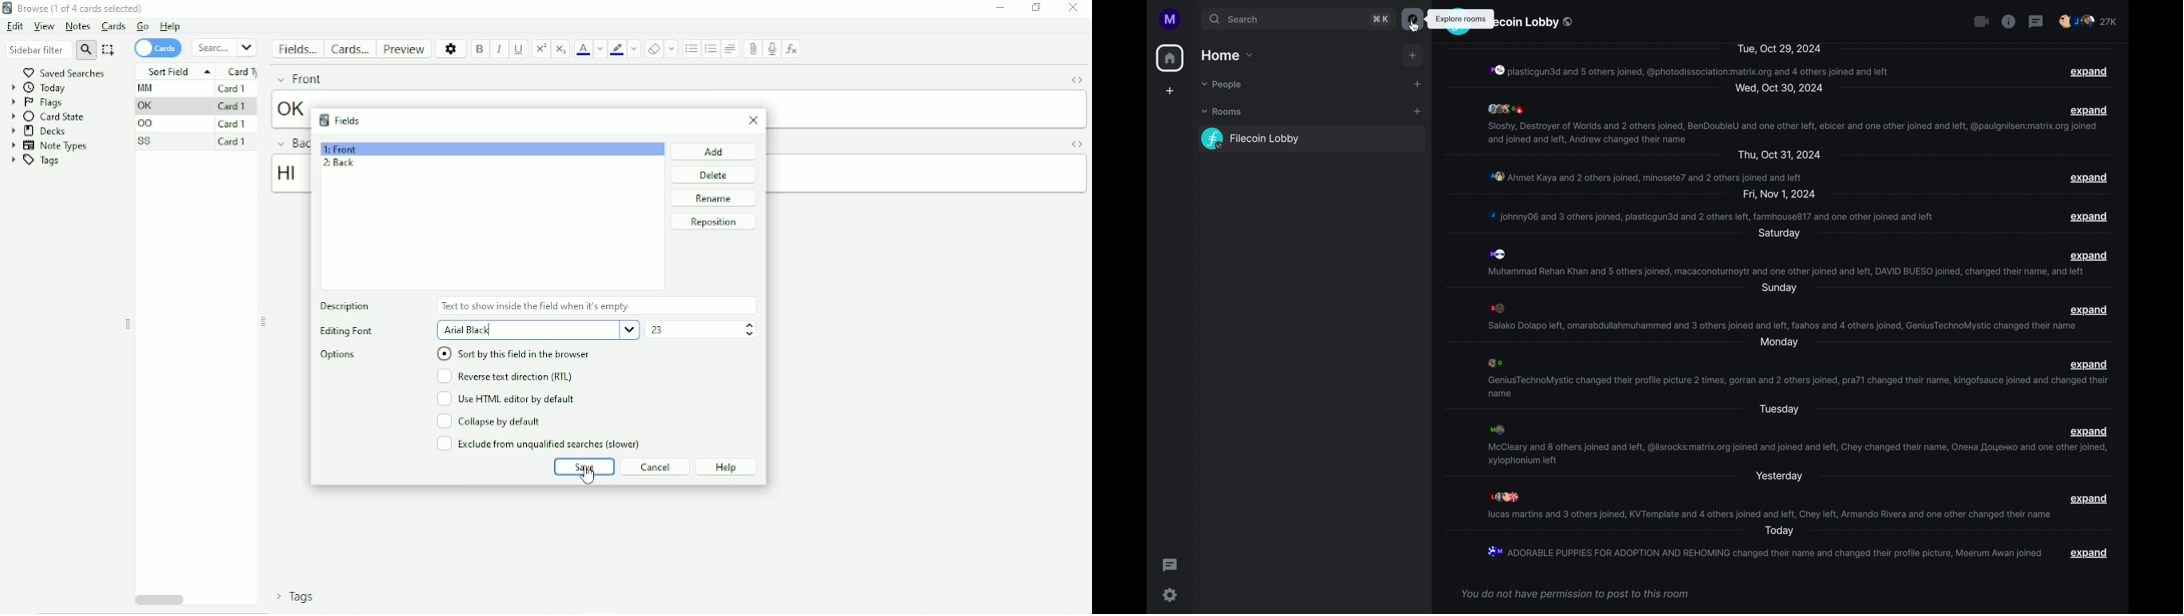 The image size is (2184, 616). I want to click on Front, so click(297, 79).